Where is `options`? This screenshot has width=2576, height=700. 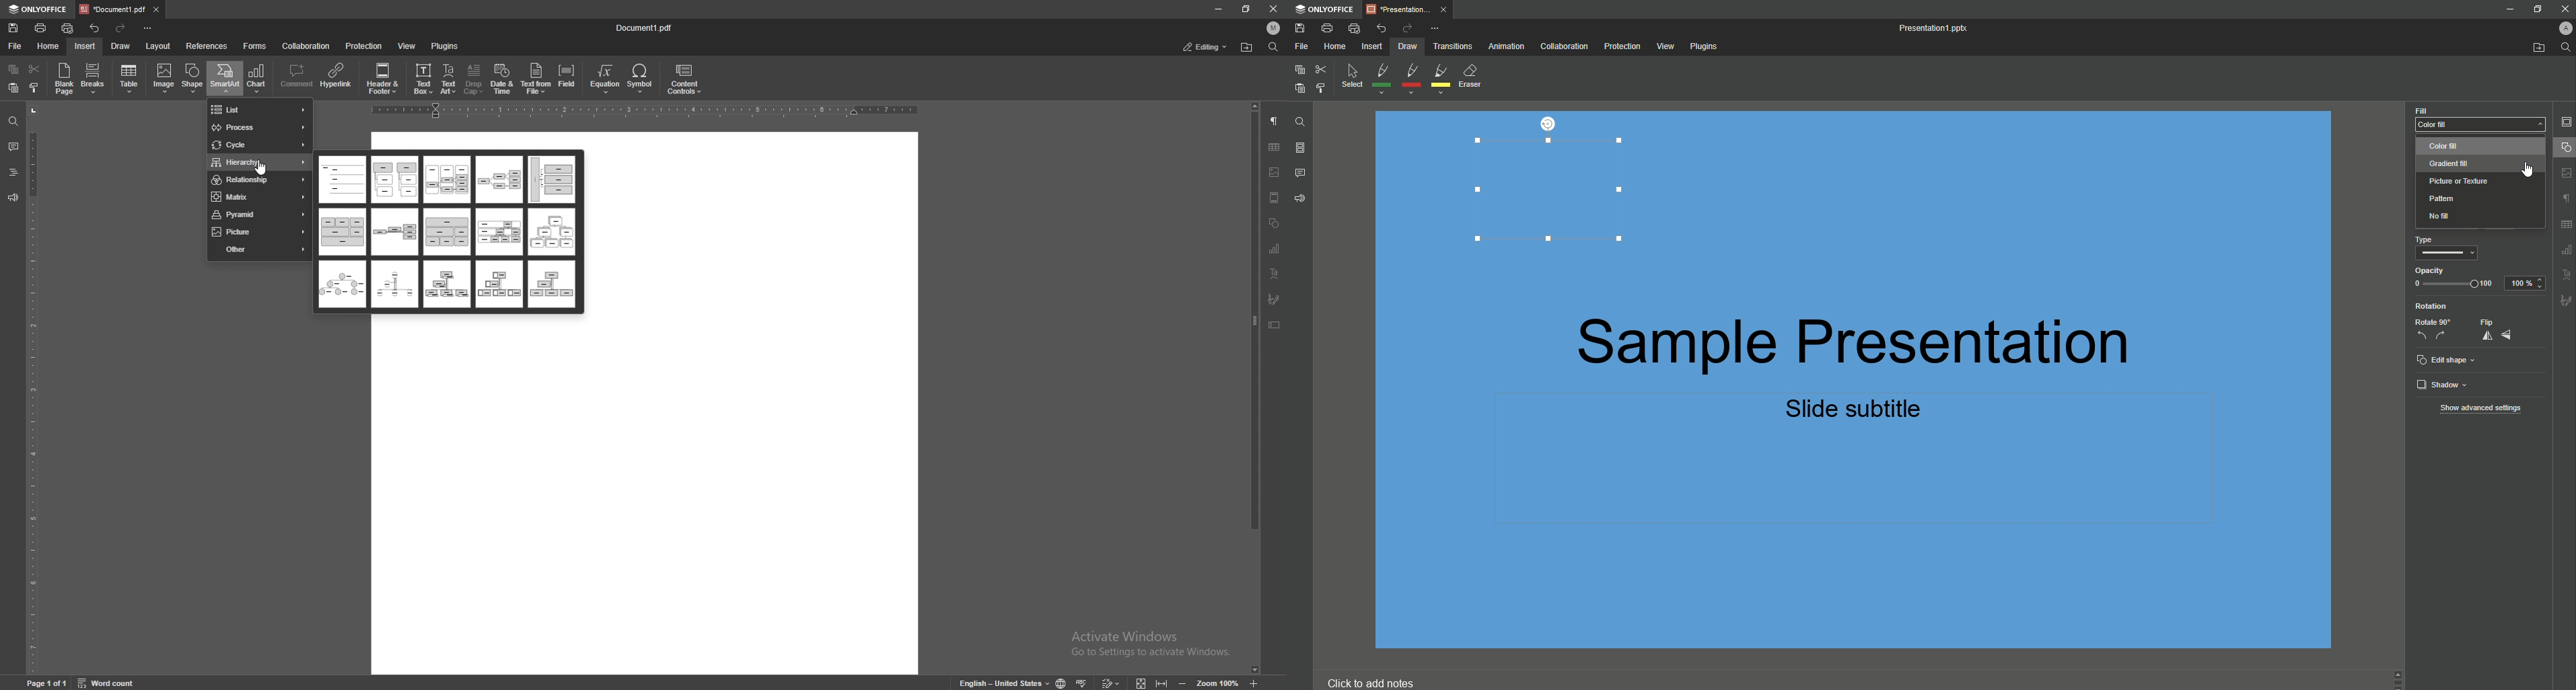
options is located at coordinates (149, 27).